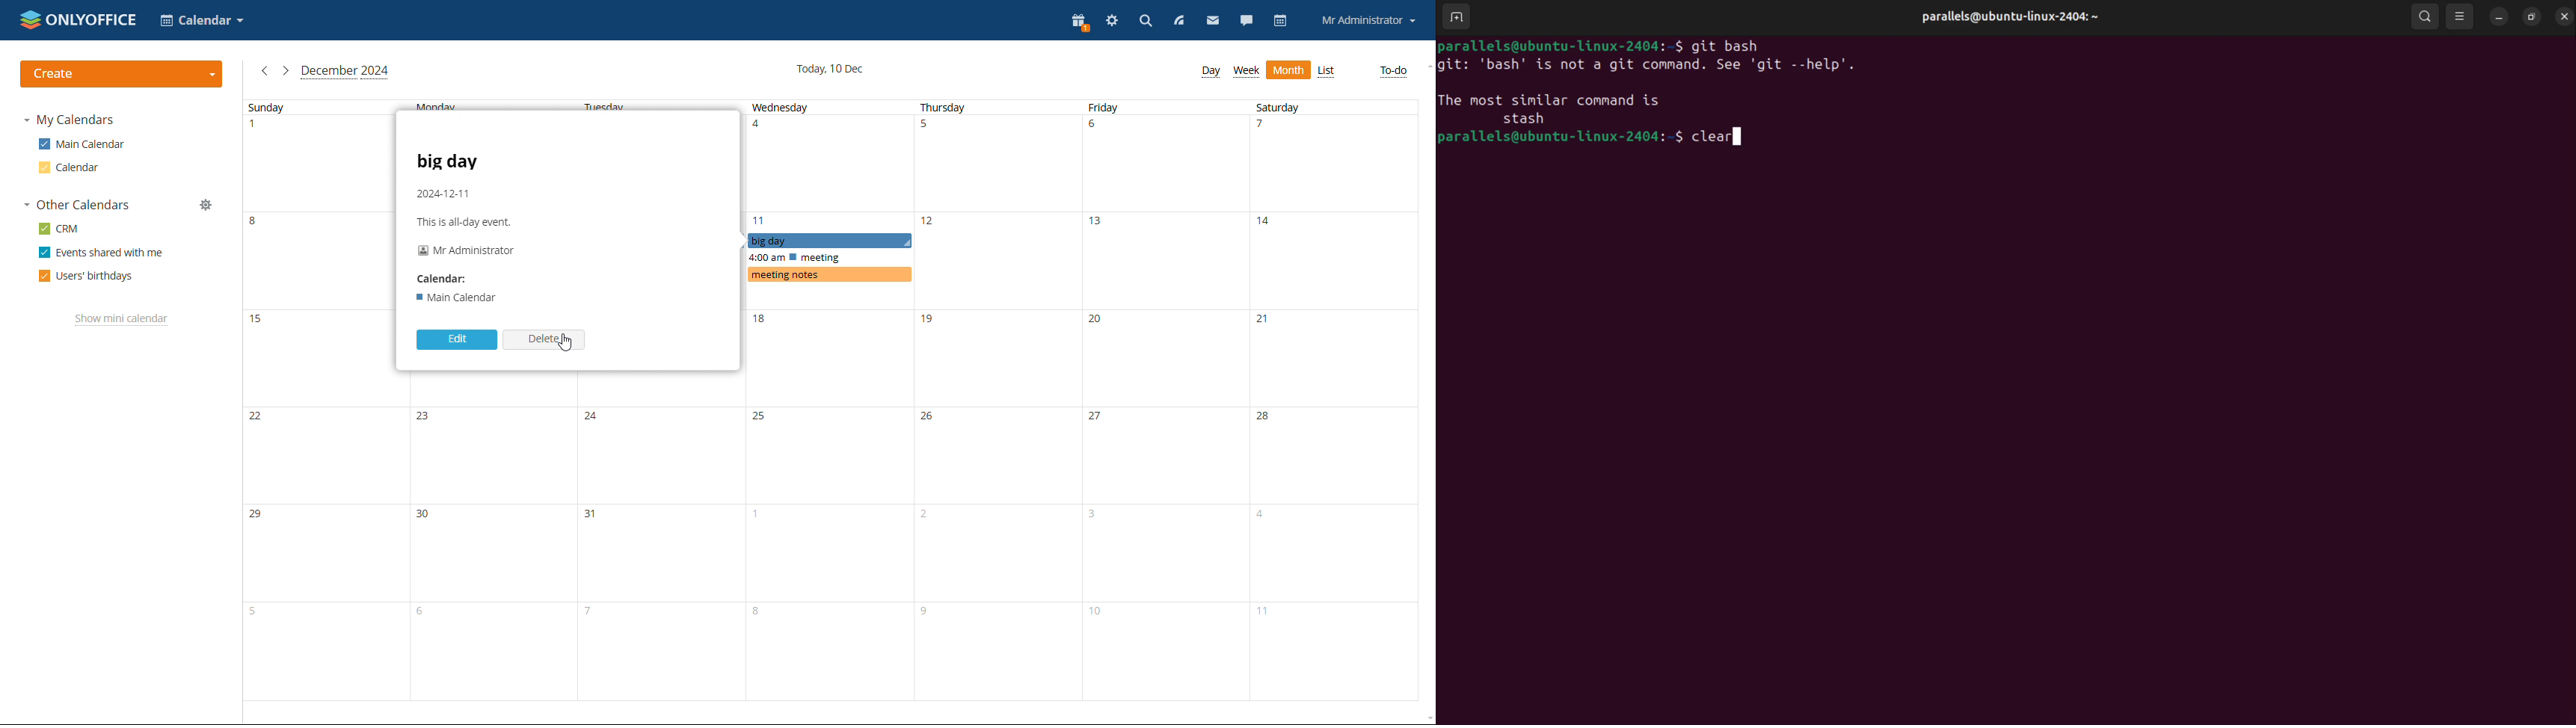 The width and height of the screenshot is (2576, 728). Describe the element at coordinates (1211, 71) in the screenshot. I see `day view` at that location.